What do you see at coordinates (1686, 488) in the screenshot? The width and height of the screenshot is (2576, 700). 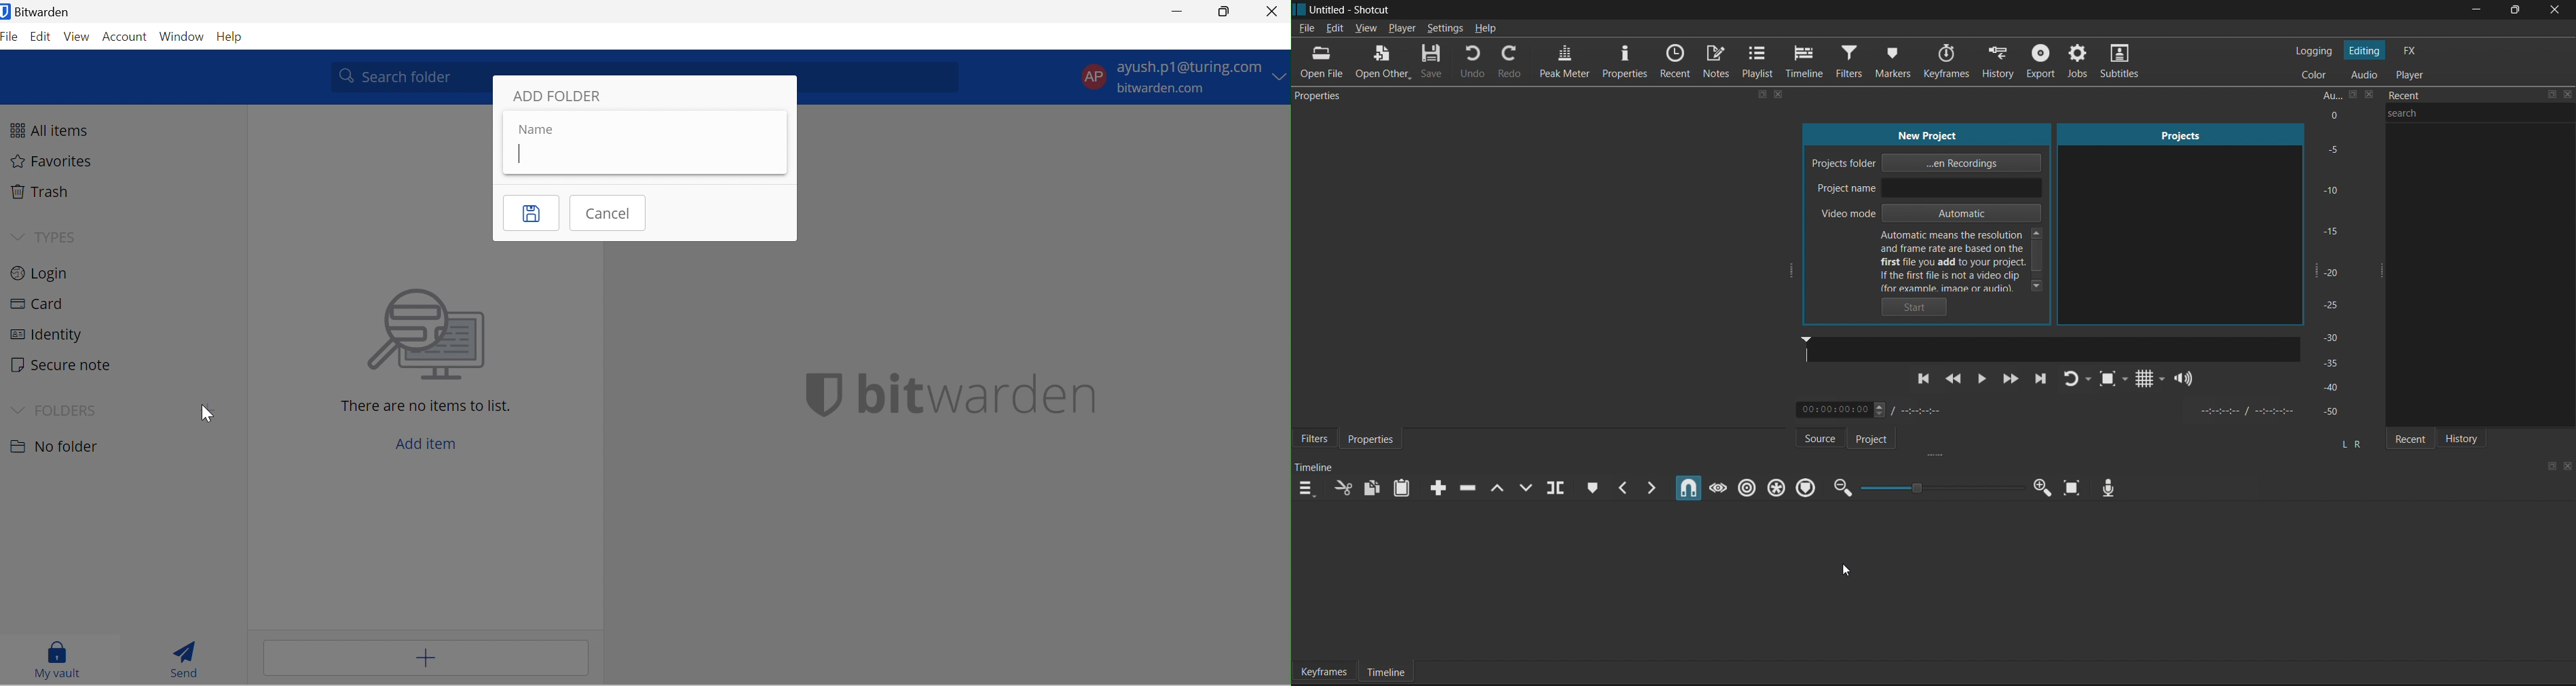 I see `Snap` at bounding box center [1686, 488].